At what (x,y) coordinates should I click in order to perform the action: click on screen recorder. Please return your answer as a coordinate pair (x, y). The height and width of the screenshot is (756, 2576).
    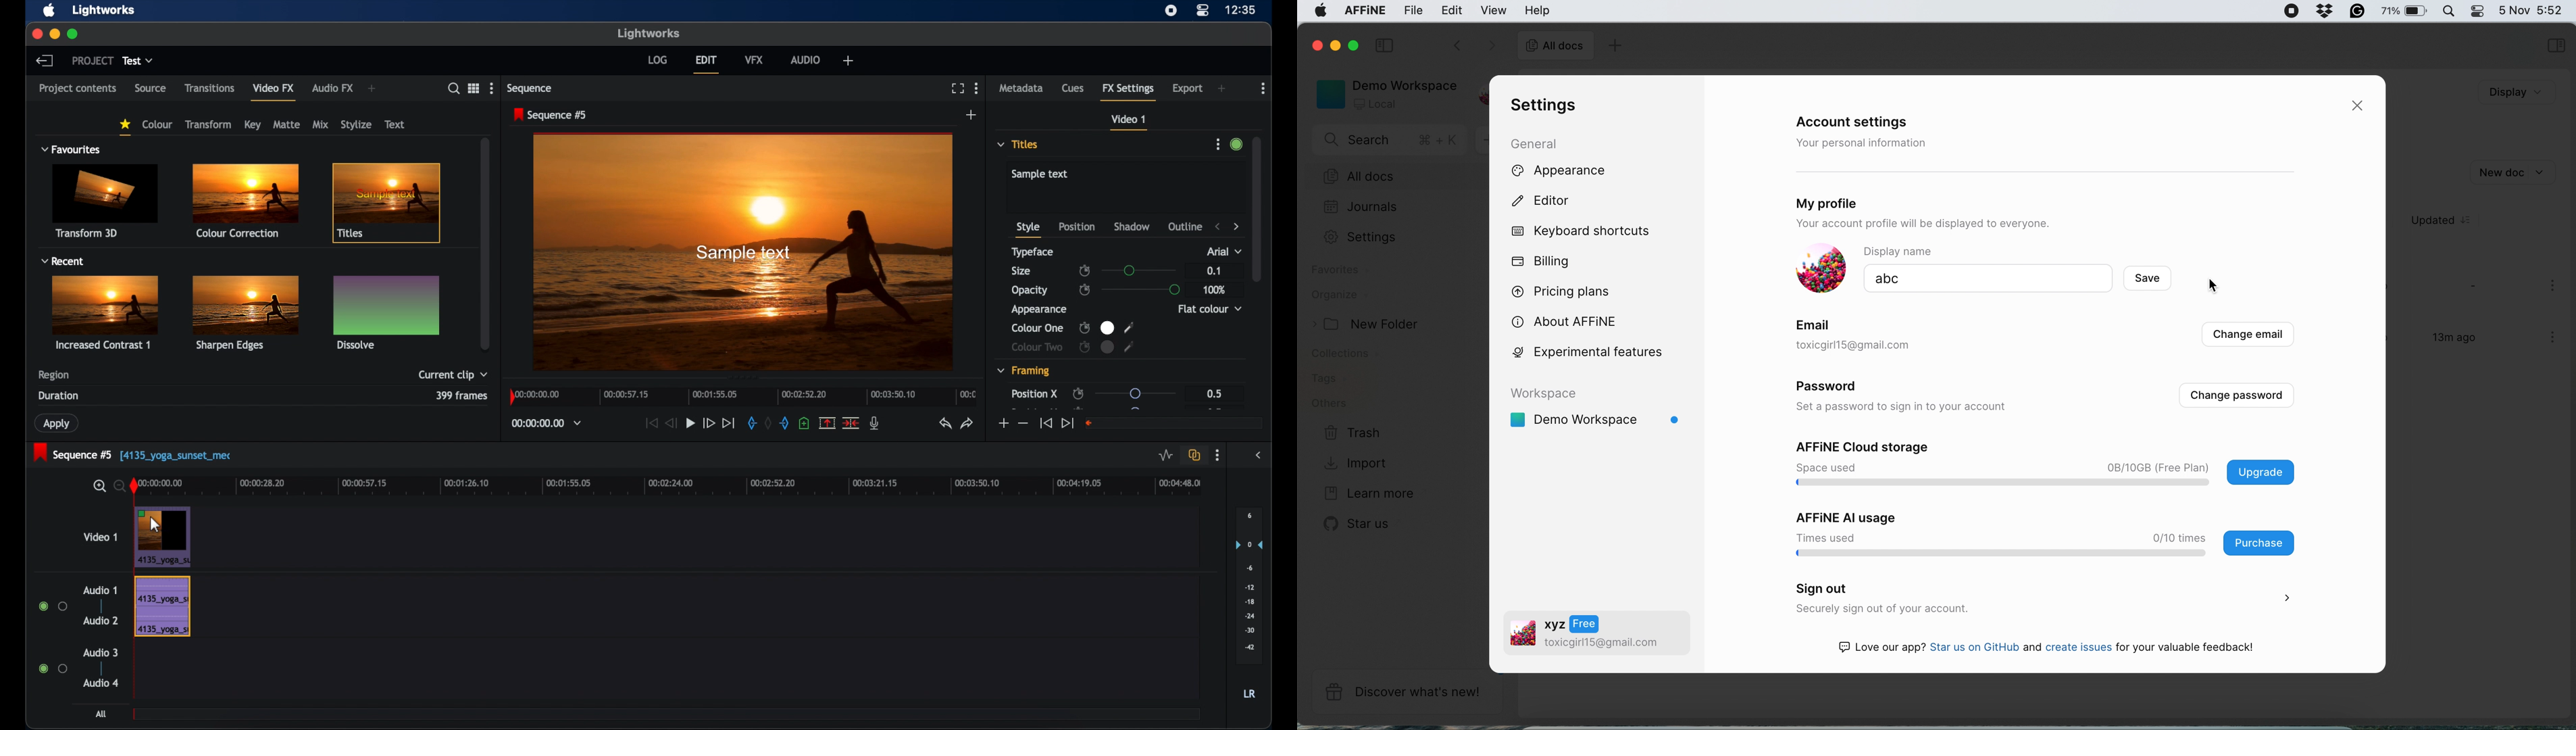
    Looking at the image, I should click on (2286, 11).